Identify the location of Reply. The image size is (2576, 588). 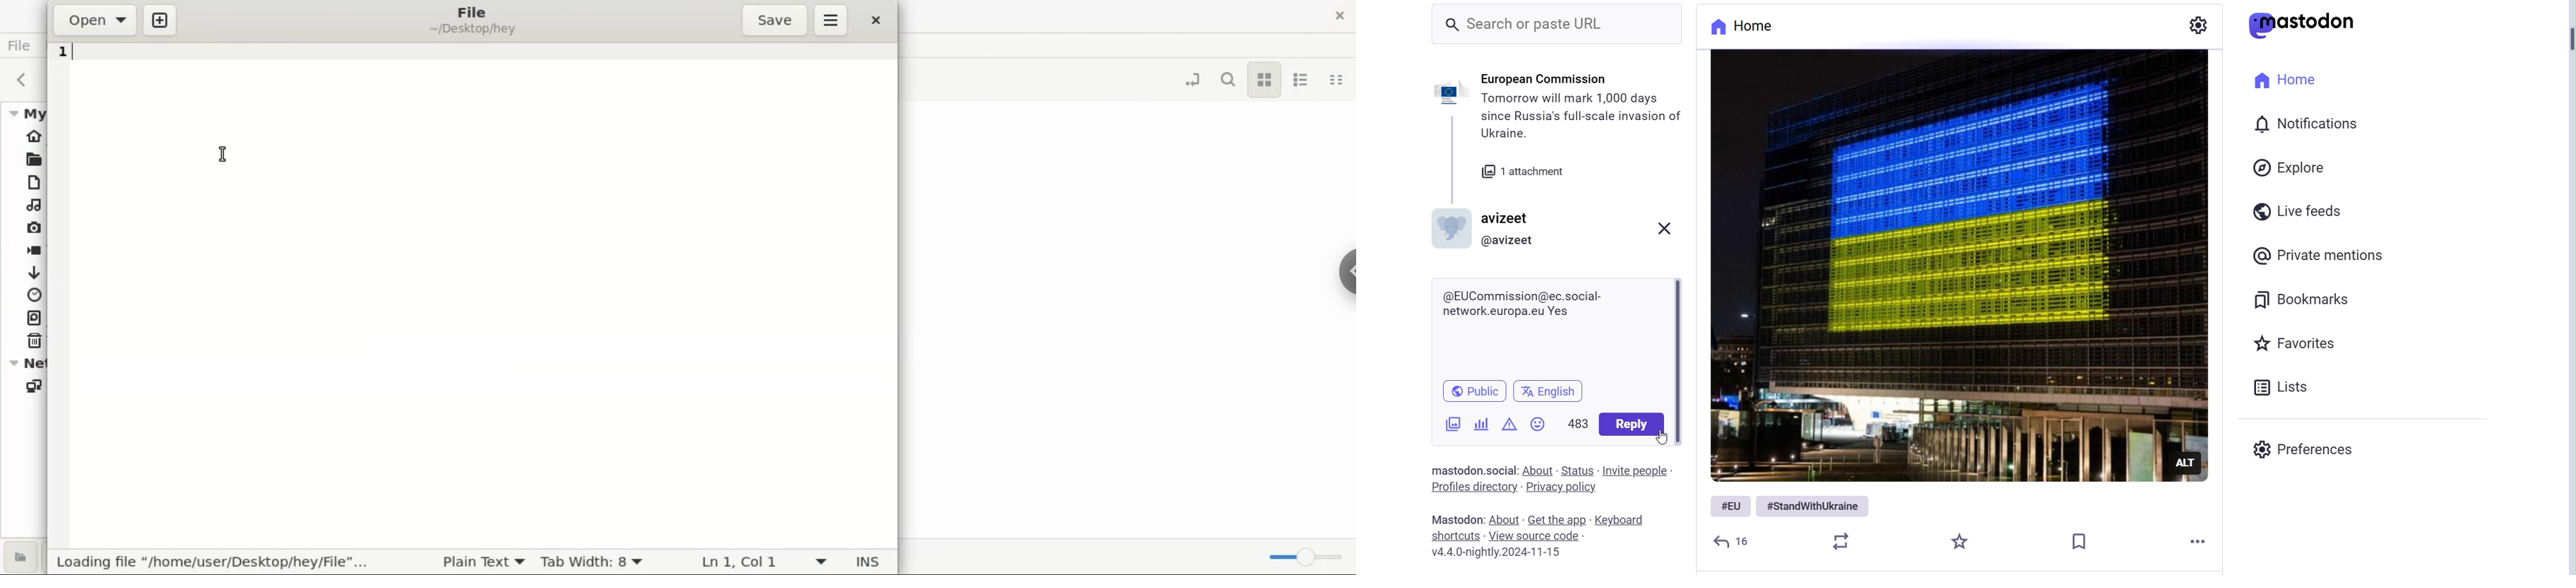
(1633, 426).